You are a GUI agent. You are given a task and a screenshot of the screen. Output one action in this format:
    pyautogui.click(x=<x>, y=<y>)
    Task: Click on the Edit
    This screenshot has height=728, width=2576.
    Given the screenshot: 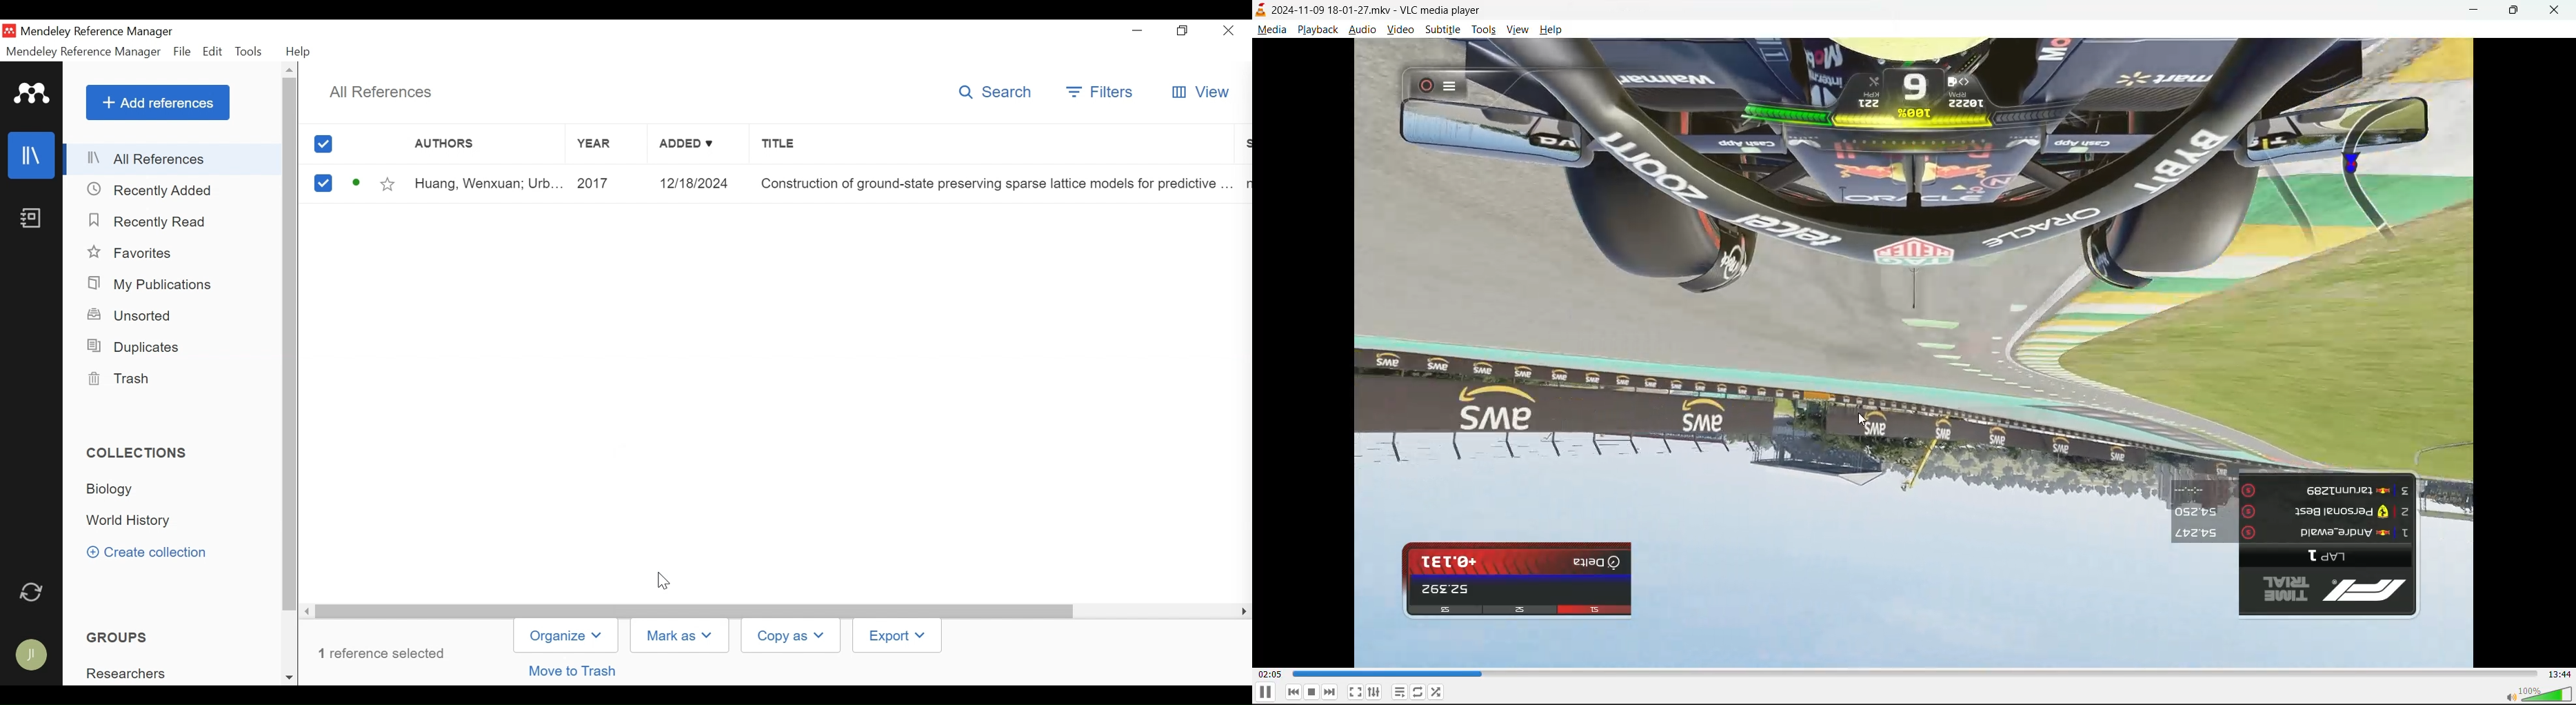 What is the action you would take?
    pyautogui.click(x=212, y=52)
    